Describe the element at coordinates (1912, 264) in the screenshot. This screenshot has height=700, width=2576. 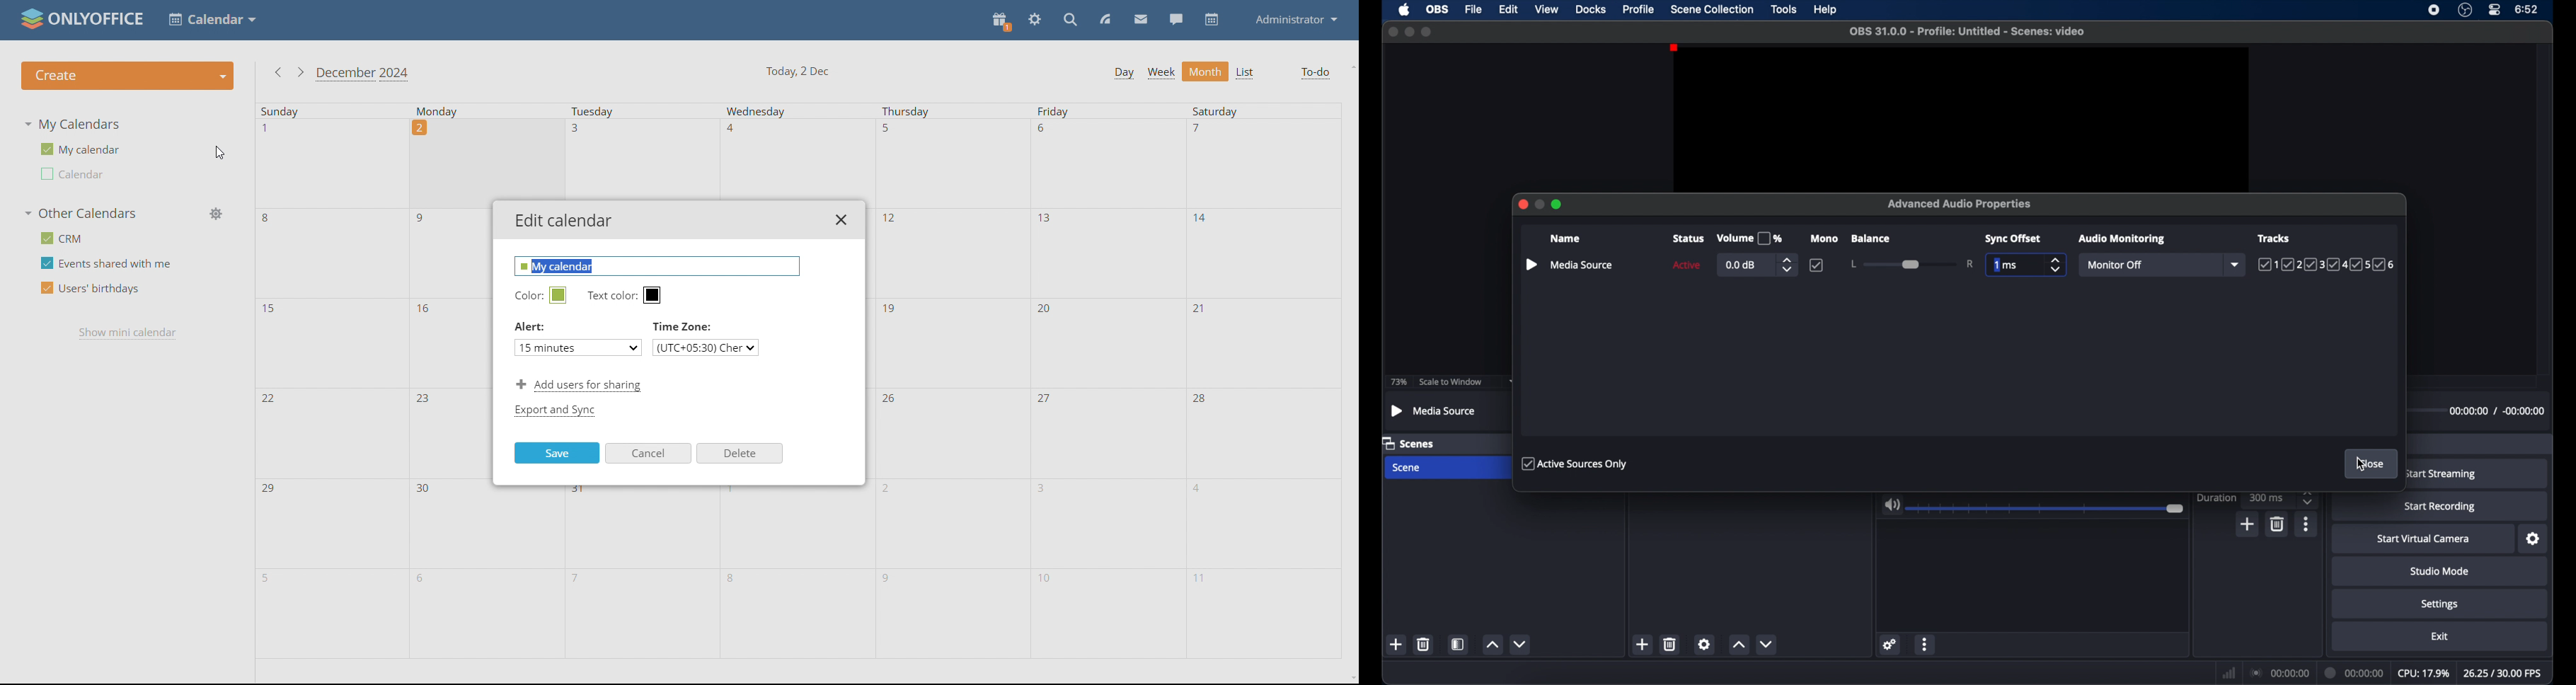
I see `slider` at that location.